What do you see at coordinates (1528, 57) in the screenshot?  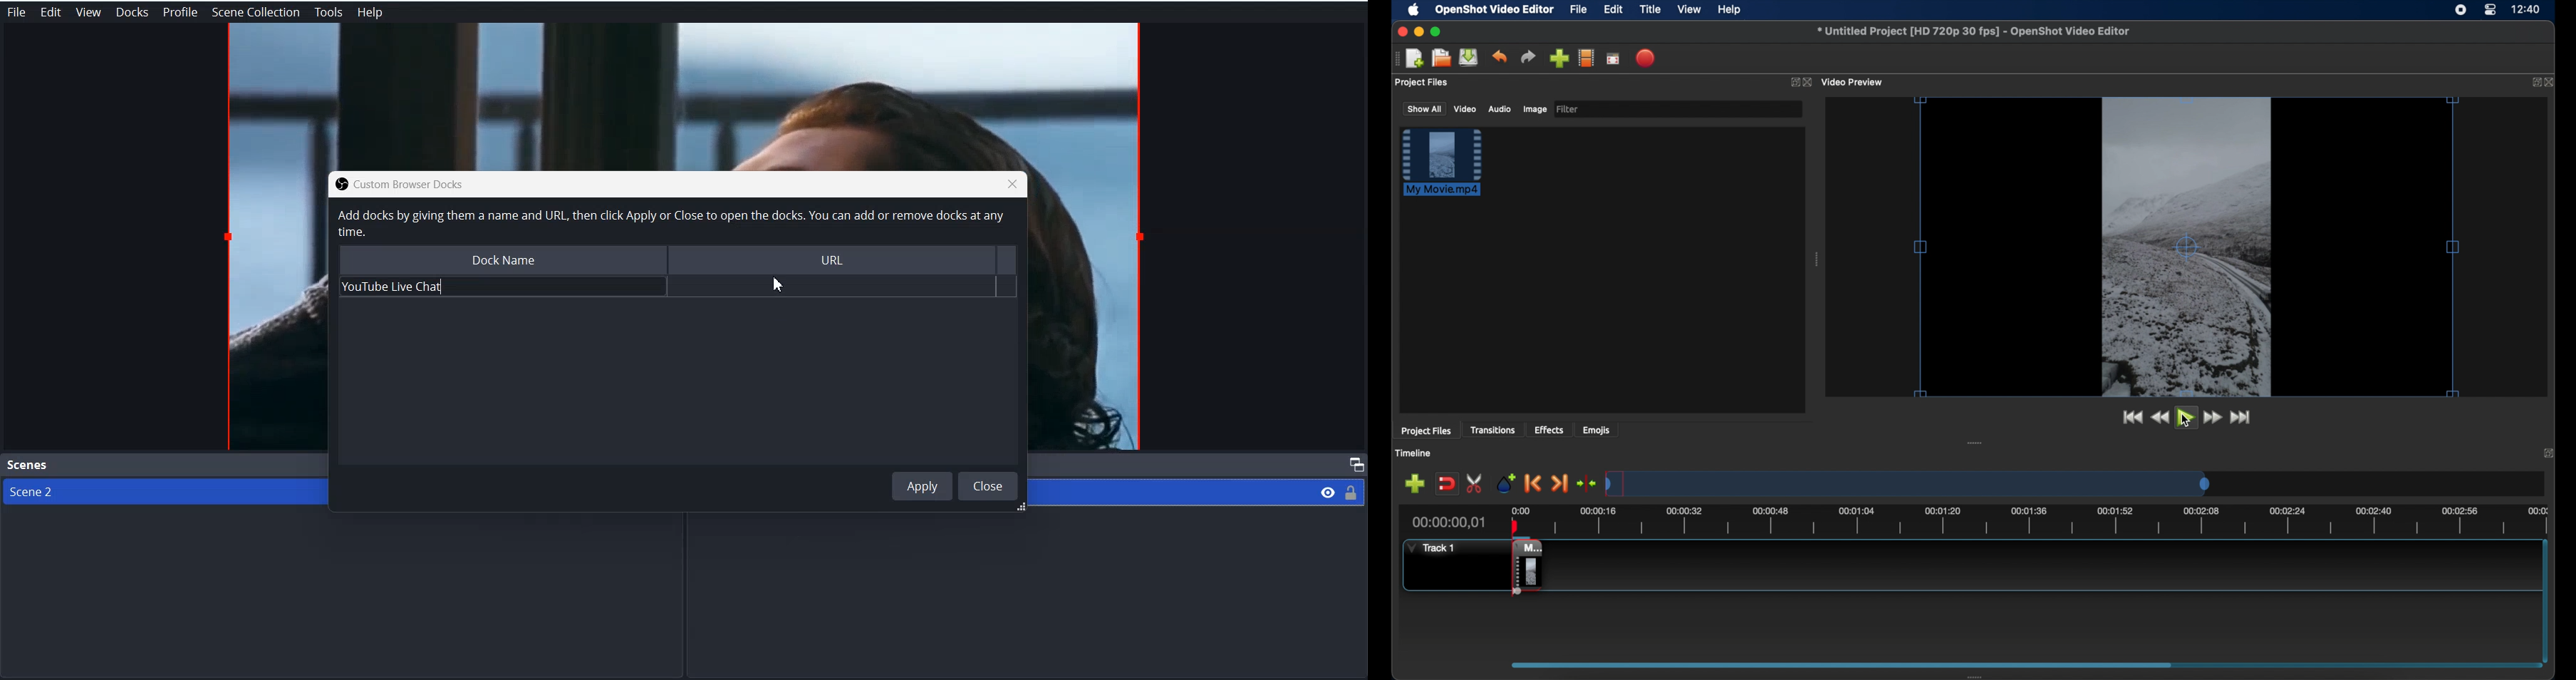 I see `redo` at bounding box center [1528, 57].